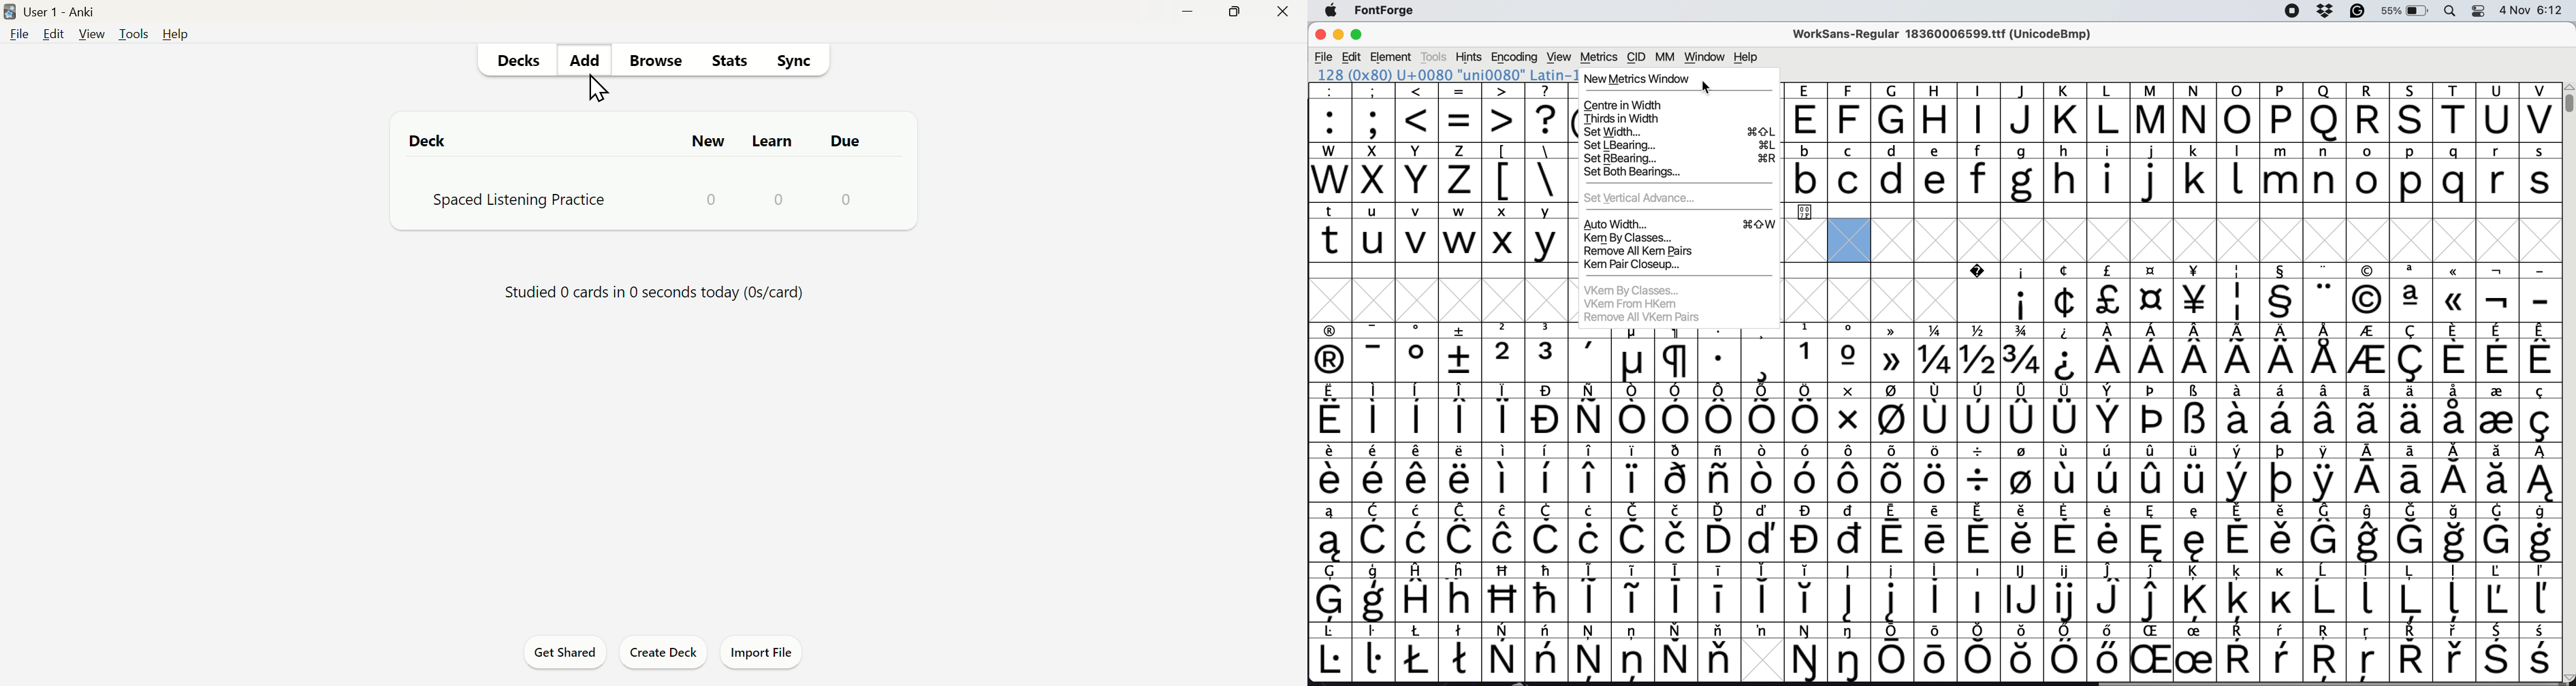 This screenshot has height=700, width=2576. Describe the element at coordinates (2402, 10) in the screenshot. I see `55%` at that location.